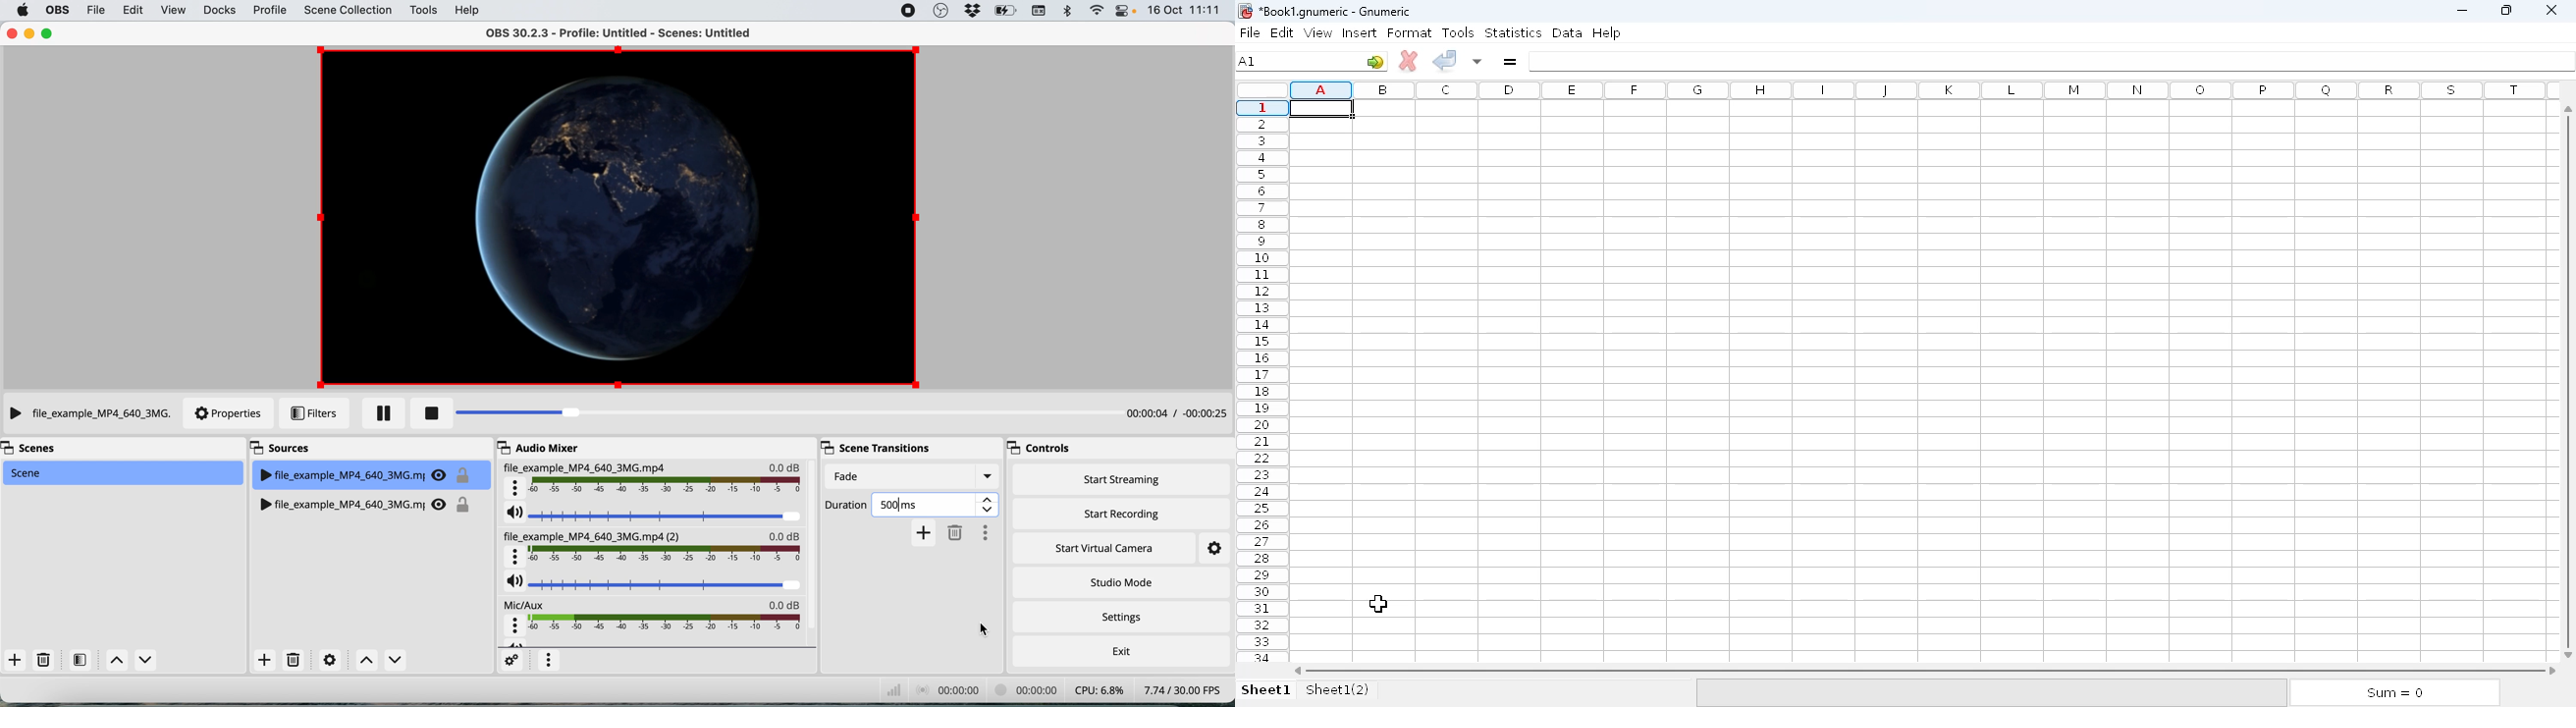  What do you see at coordinates (1478, 60) in the screenshot?
I see `accept change in multiple cells` at bounding box center [1478, 60].